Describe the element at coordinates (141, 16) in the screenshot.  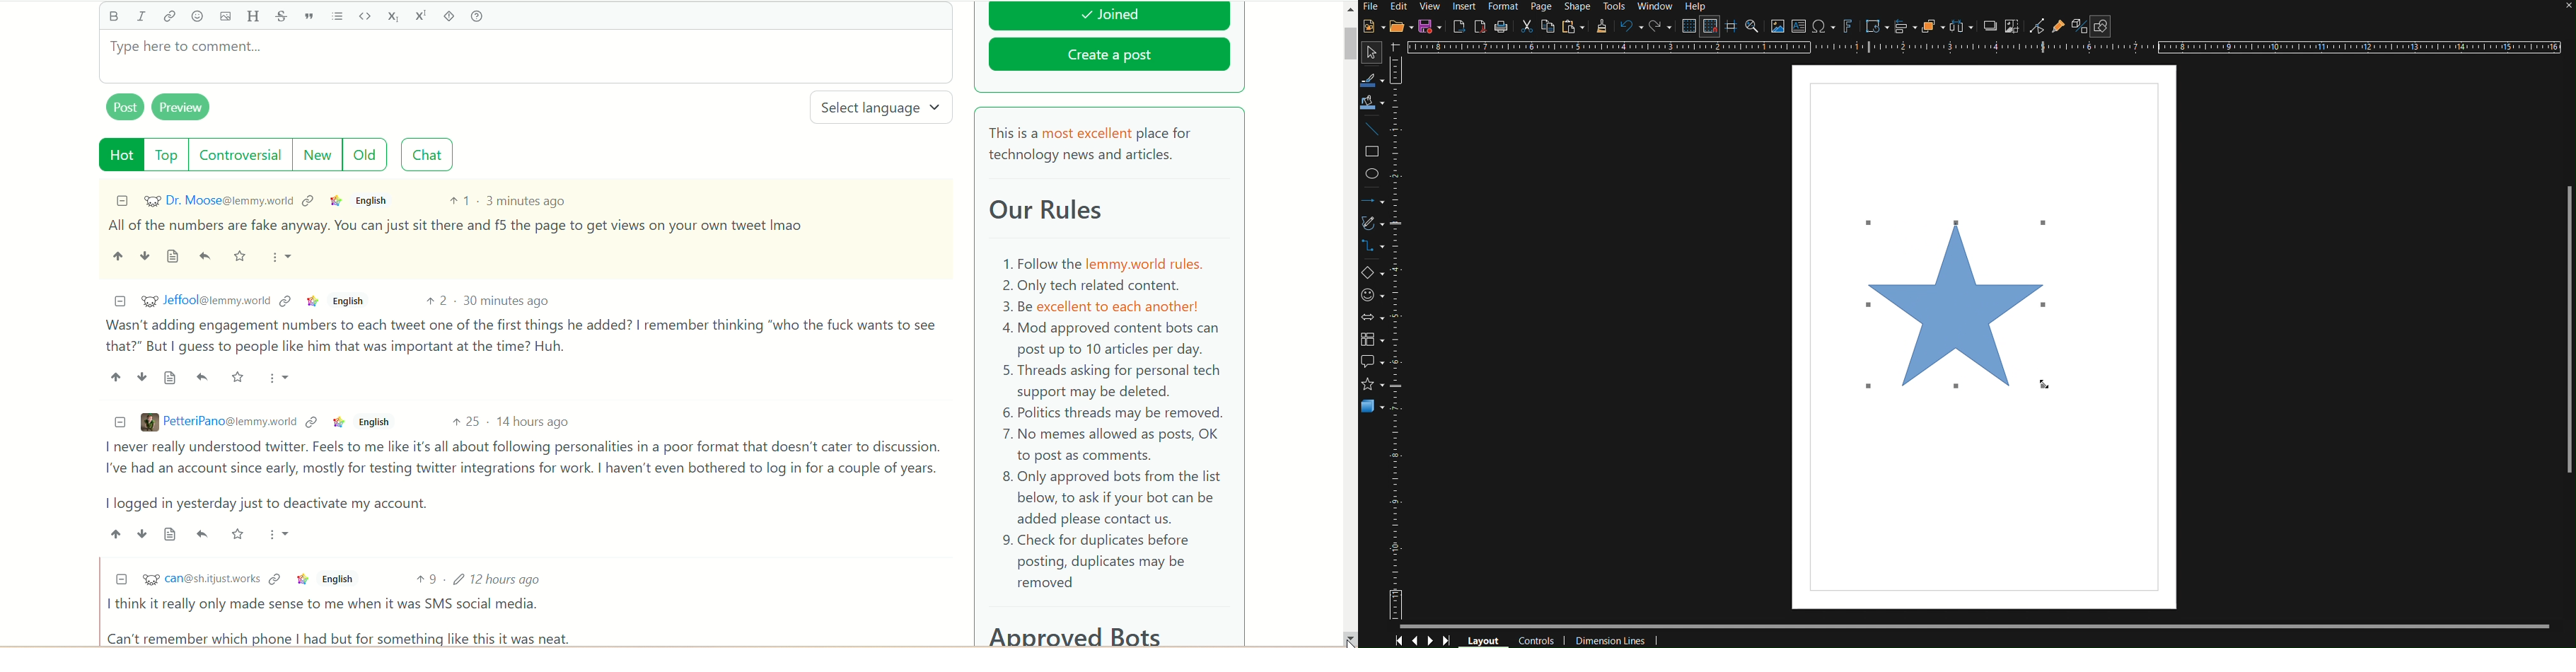
I see `italics` at that location.